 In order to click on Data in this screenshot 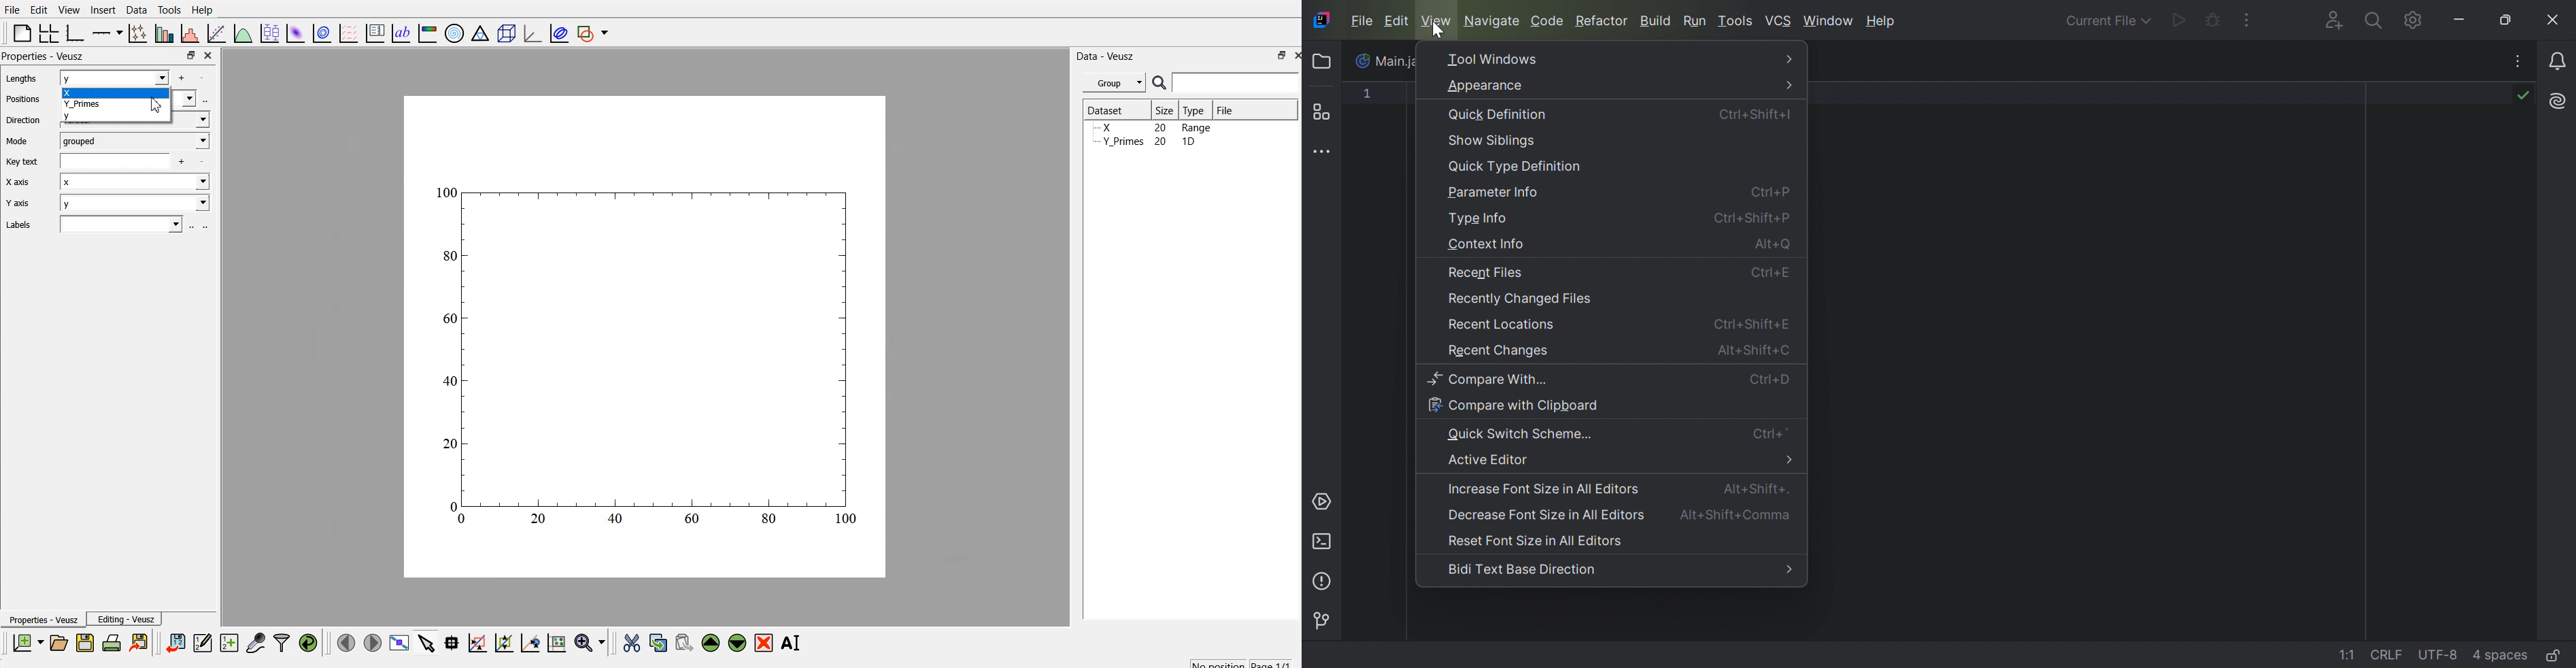, I will do `click(136, 9)`.